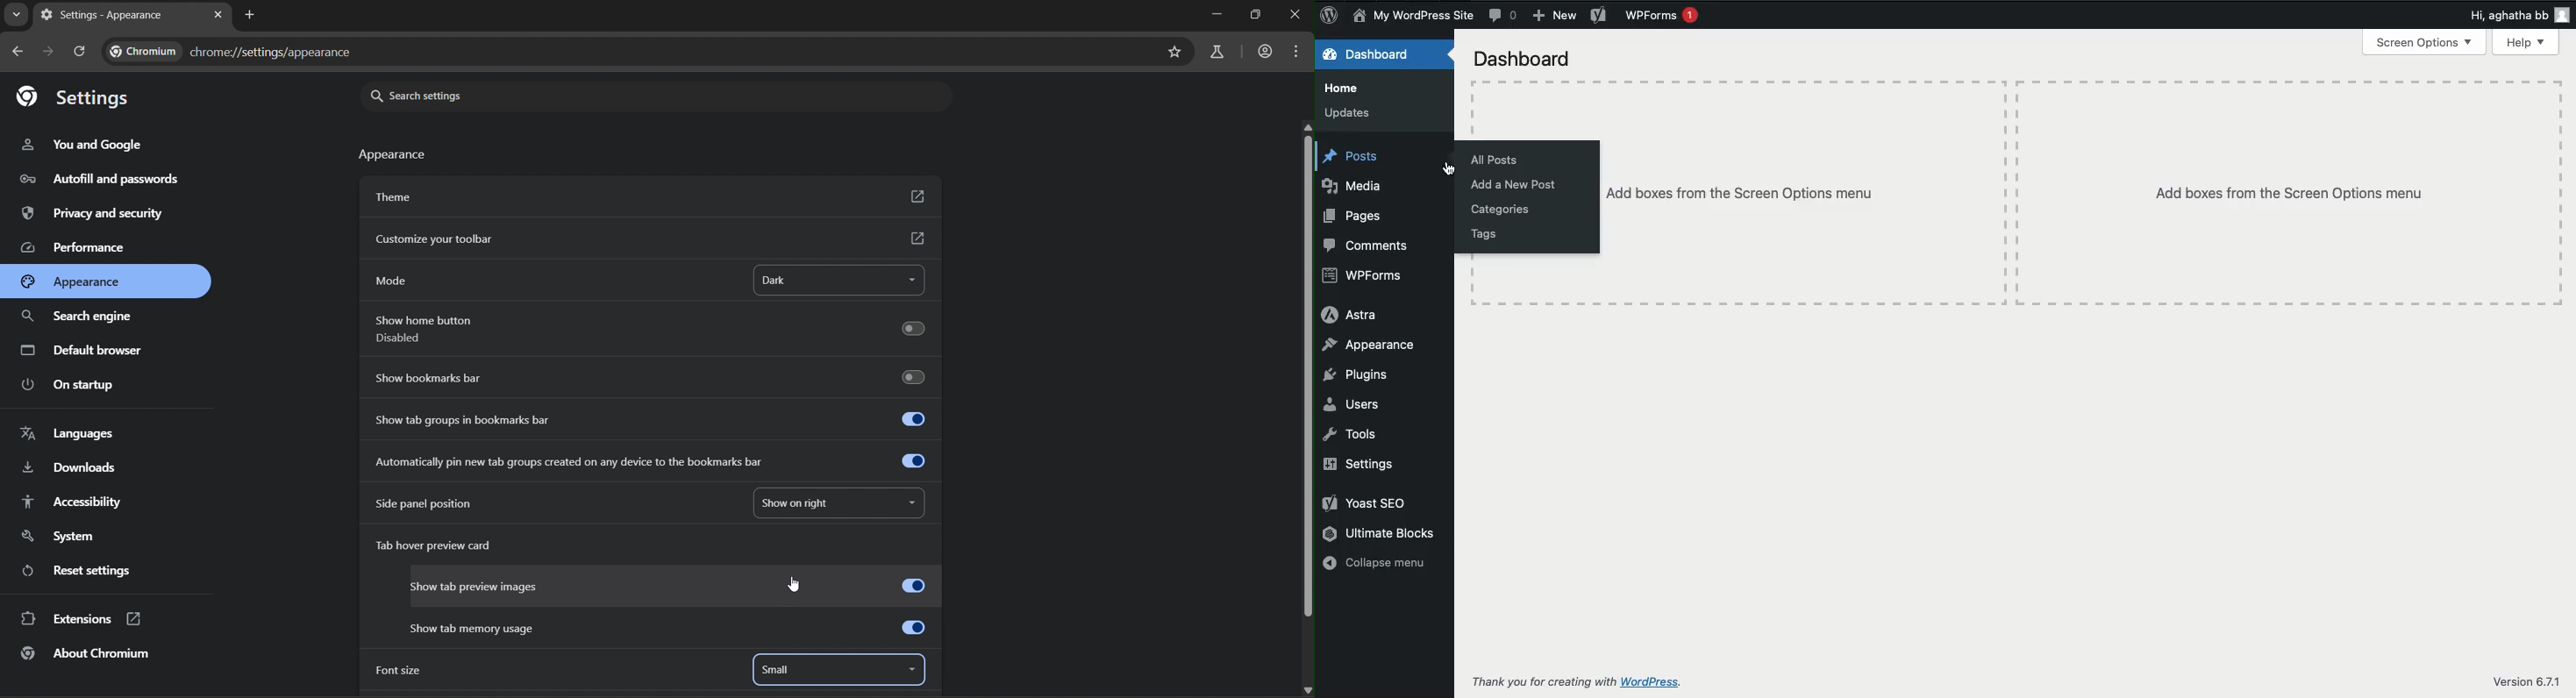 This screenshot has height=700, width=2576. What do you see at coordinates (1524, 59) in the screenshot?
I see `Dashboard ` at bounding box center [1524, 59].